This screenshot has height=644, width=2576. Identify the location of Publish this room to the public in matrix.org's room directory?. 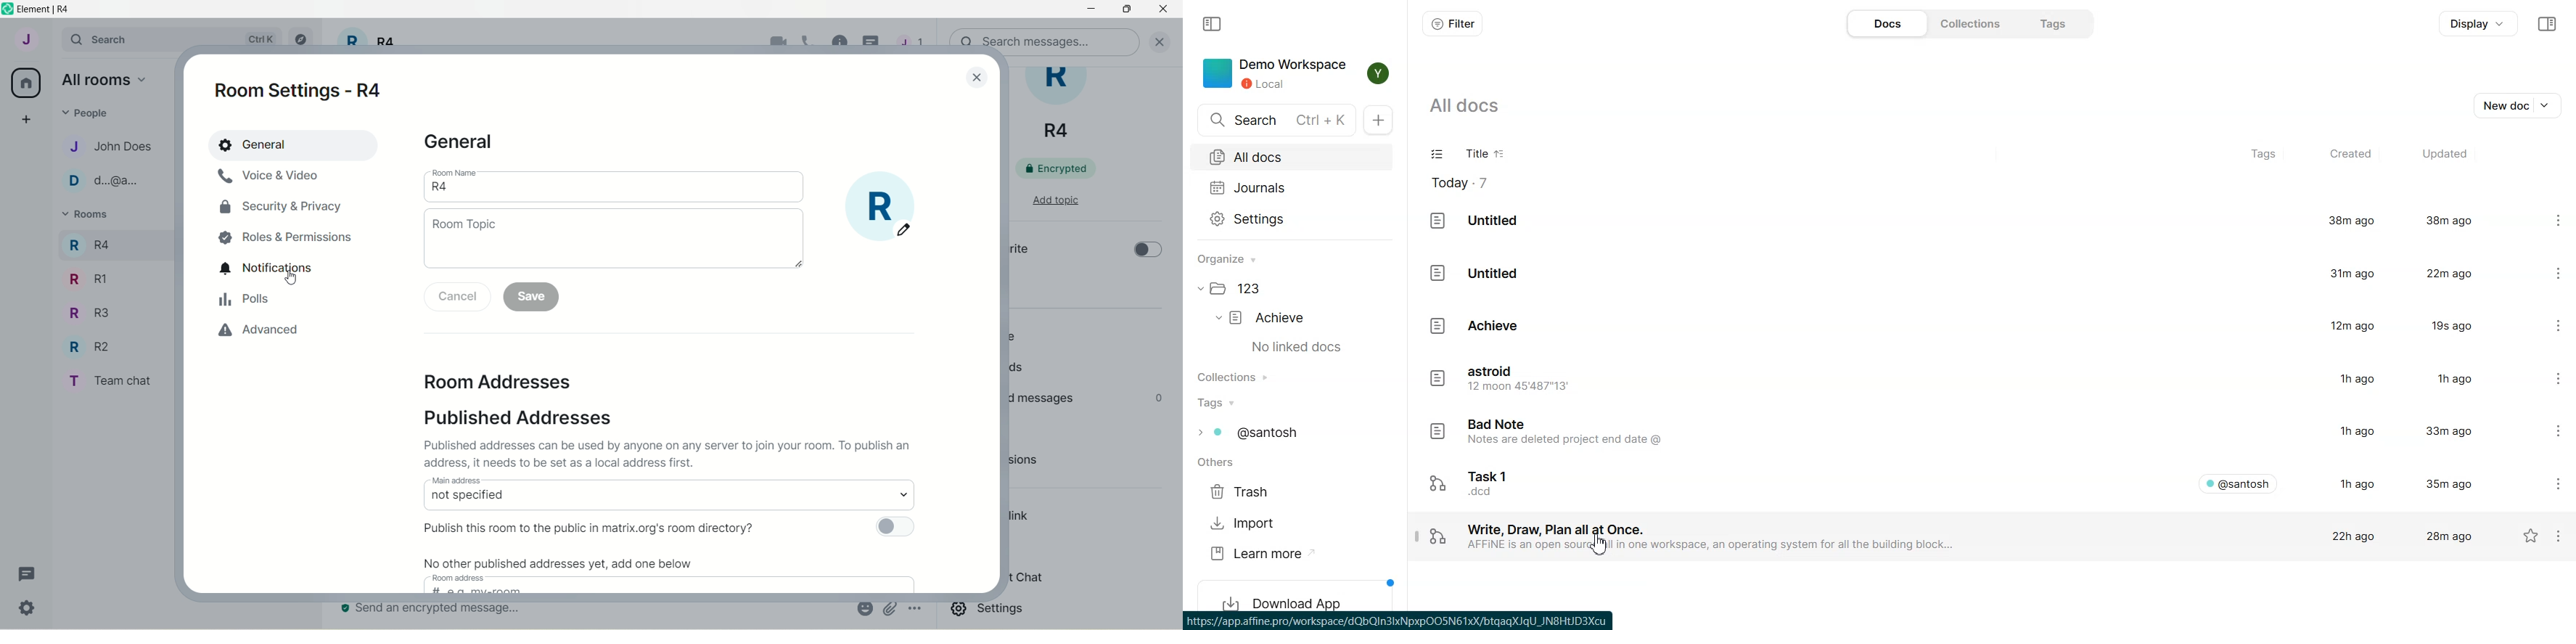
(581, 530).